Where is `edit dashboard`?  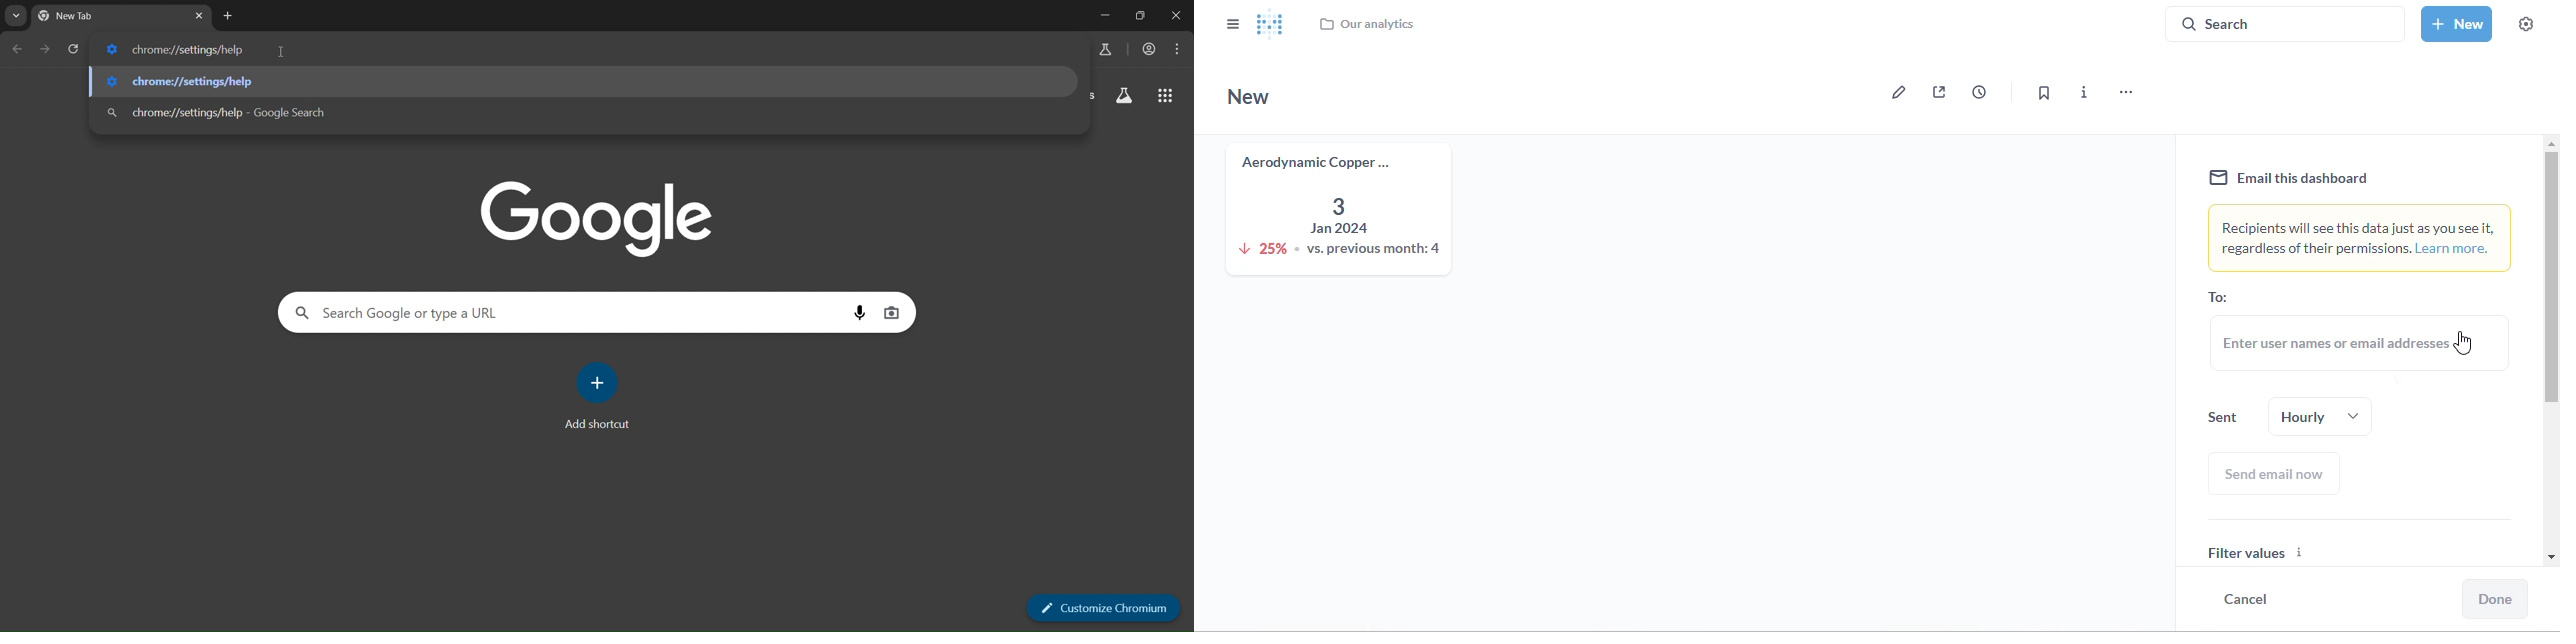
edit dashboard is located at coordinates (1894, 92).